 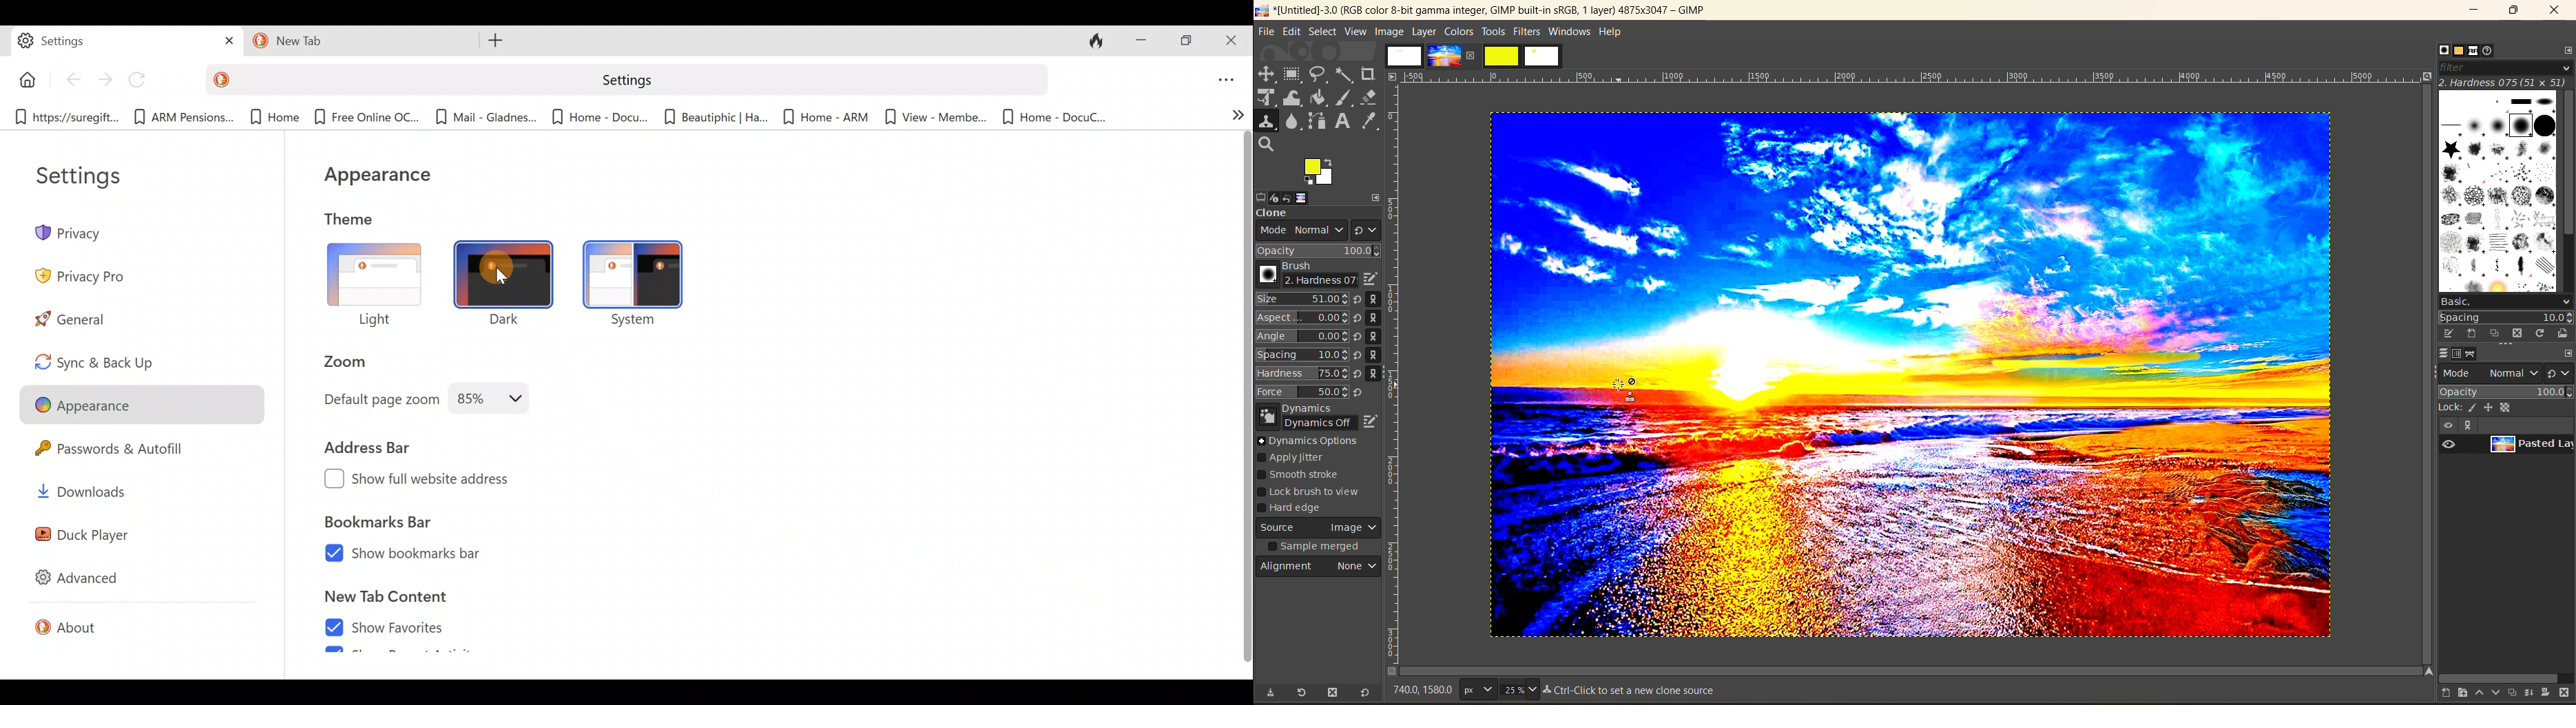 What do you see at coordinates (2477, 354) in the screenshot?
I see `paths` at bounding box center [2477, 354].